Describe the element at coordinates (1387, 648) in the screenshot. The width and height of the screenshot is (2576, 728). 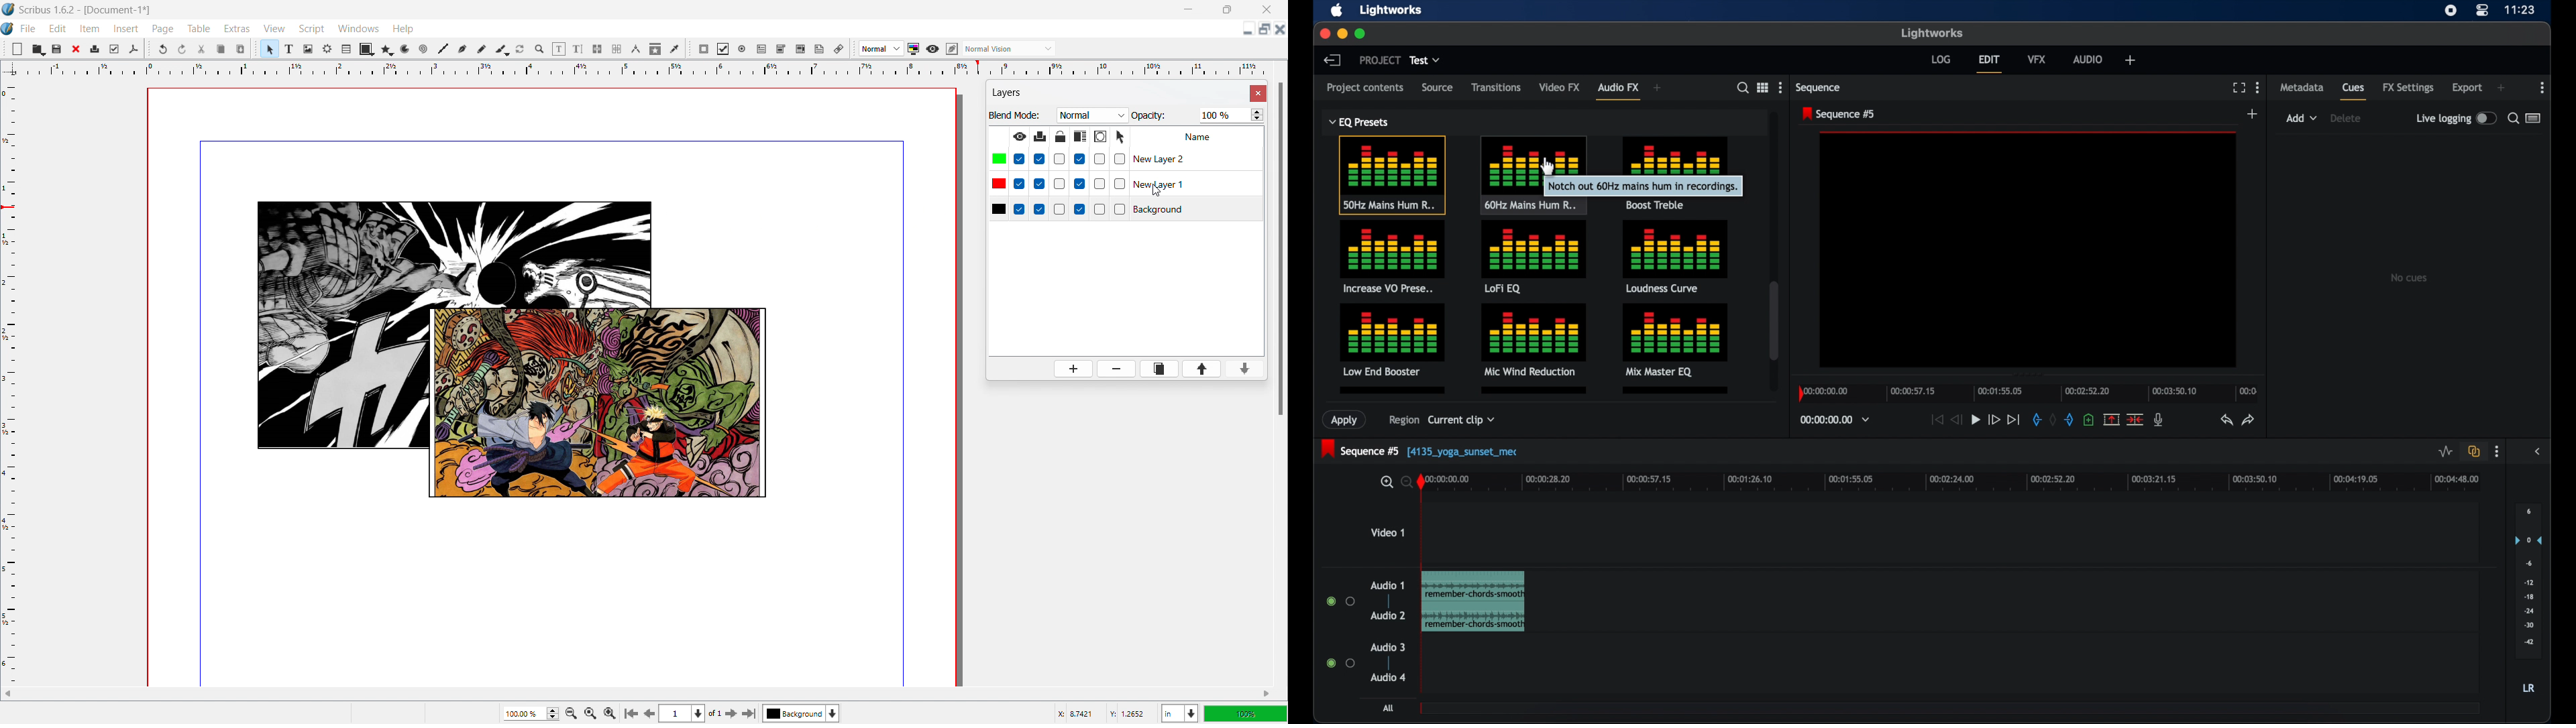
I see `audio 3` at that location.